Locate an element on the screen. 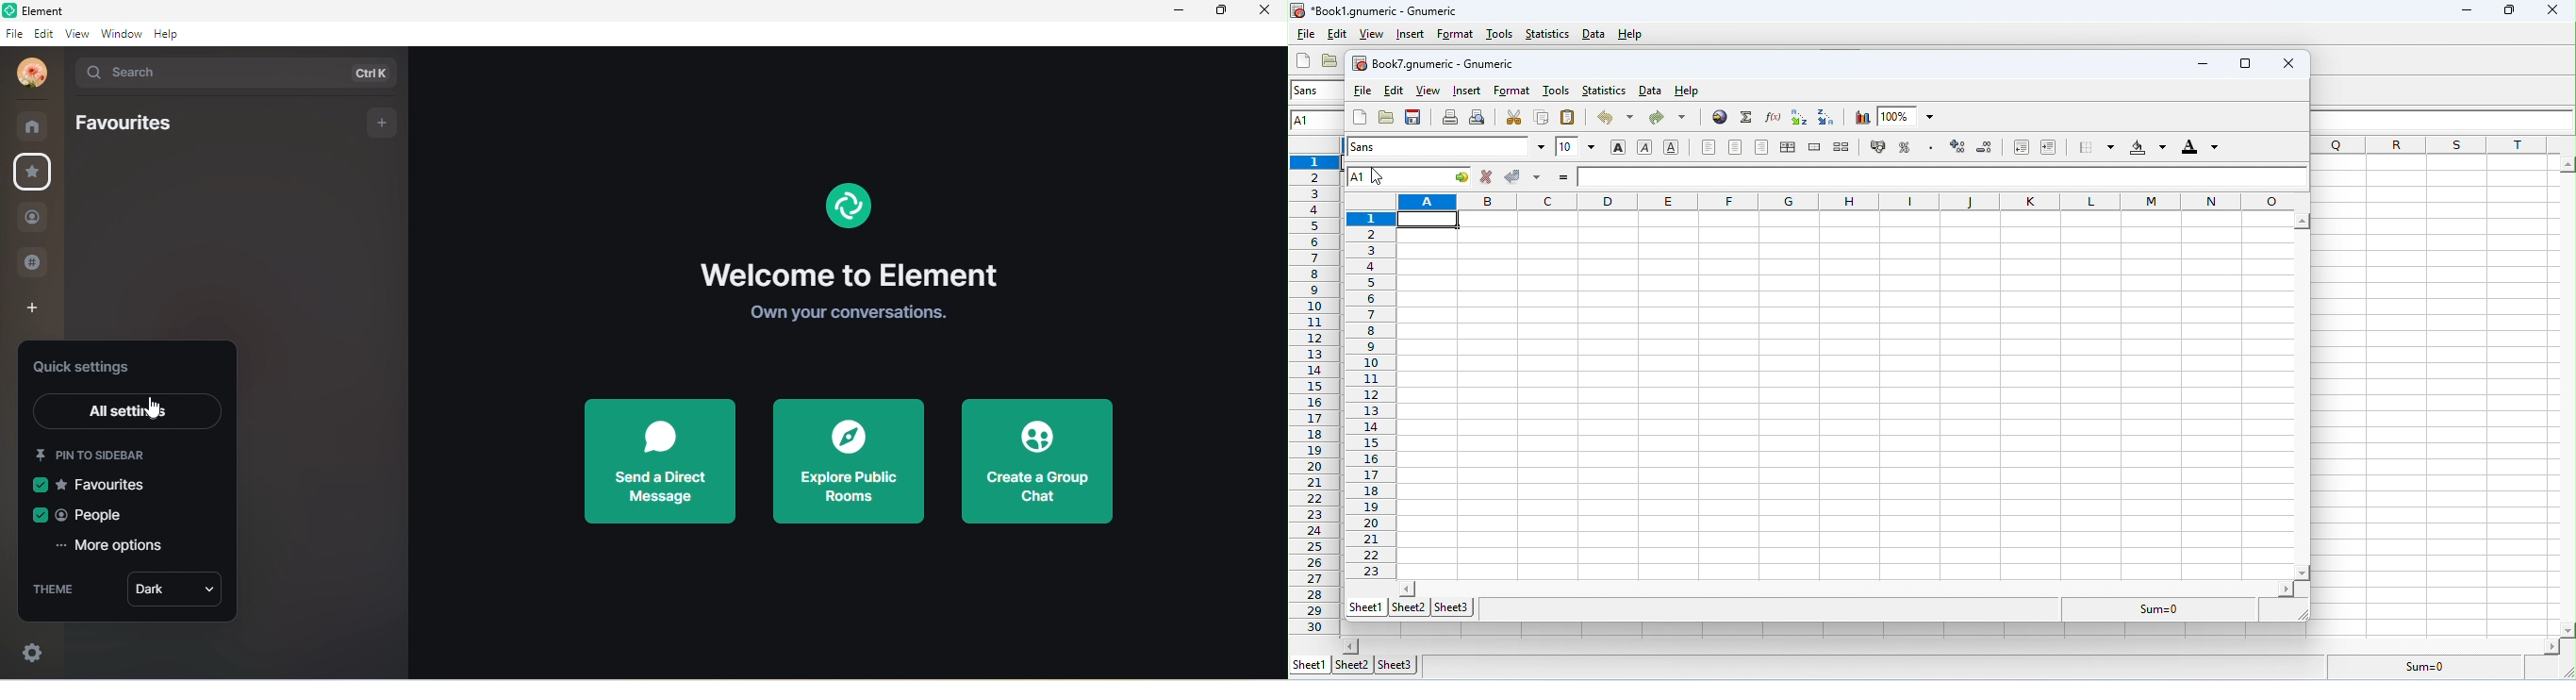 The width and height of the screenshot is (2576, 700). settings is located at coordinates (37, 655).